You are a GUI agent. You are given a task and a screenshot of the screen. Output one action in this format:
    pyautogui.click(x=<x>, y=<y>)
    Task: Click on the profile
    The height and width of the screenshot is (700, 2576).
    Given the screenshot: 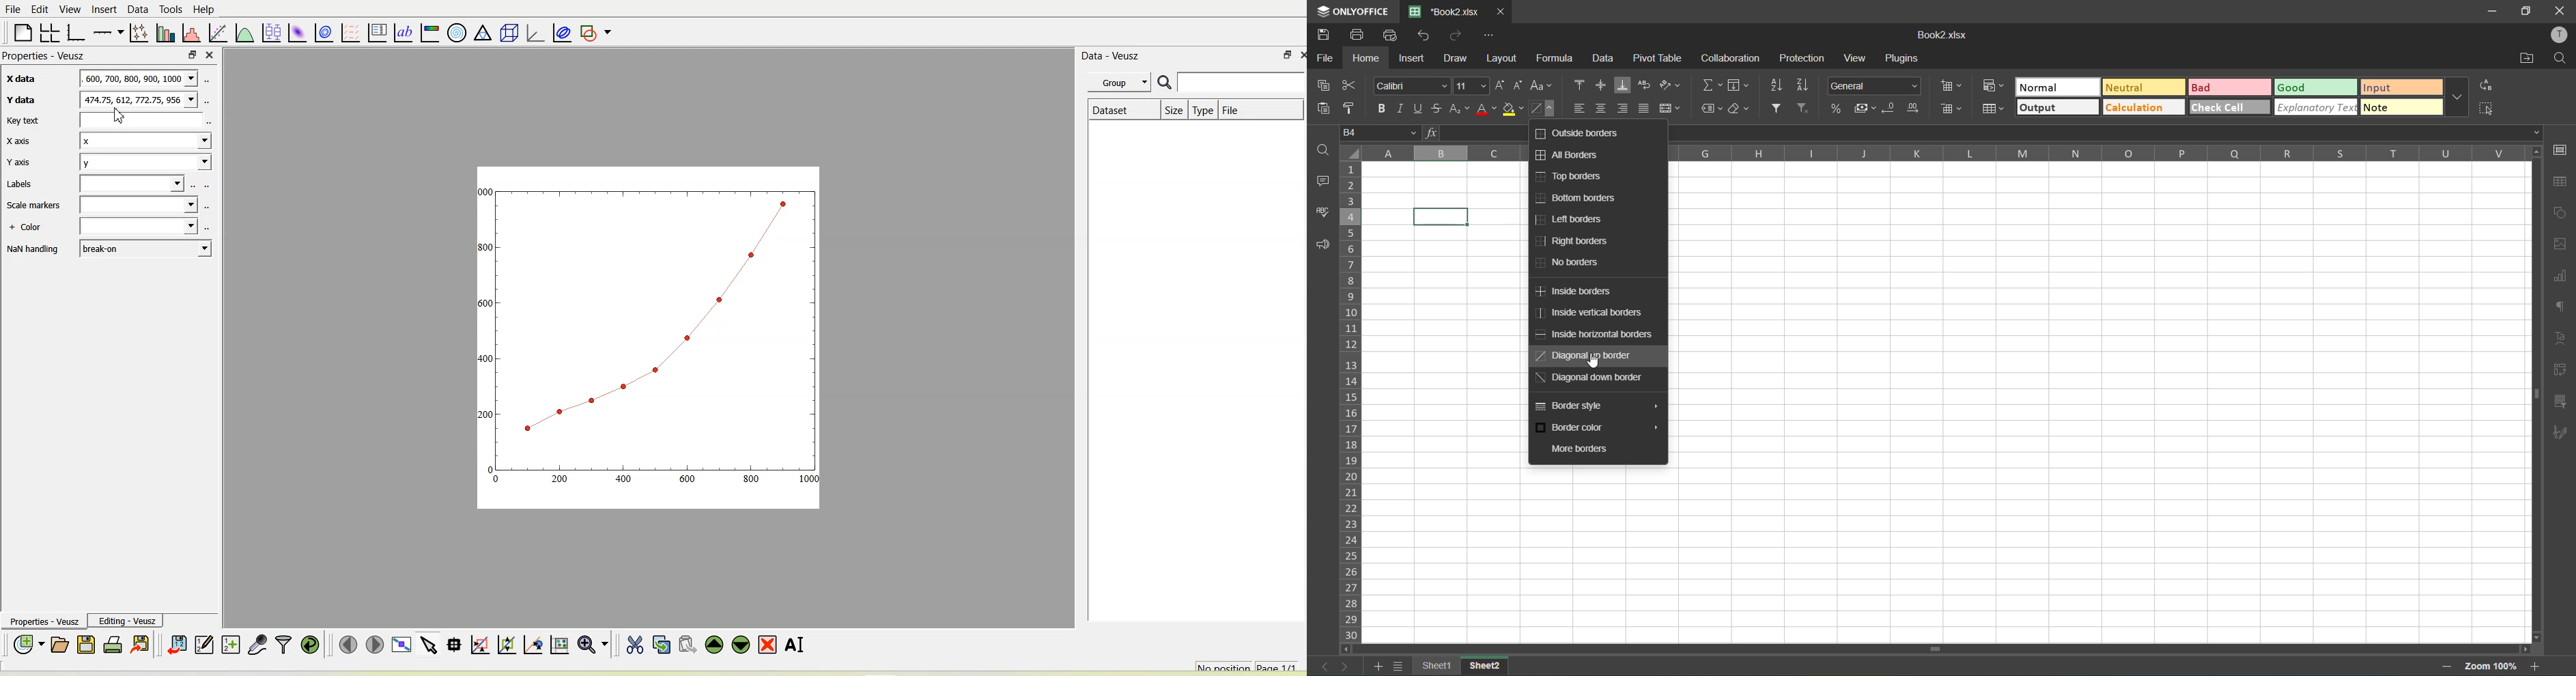 What is the action you would take?
    pyautogui.click(x=2559, y=36)
    